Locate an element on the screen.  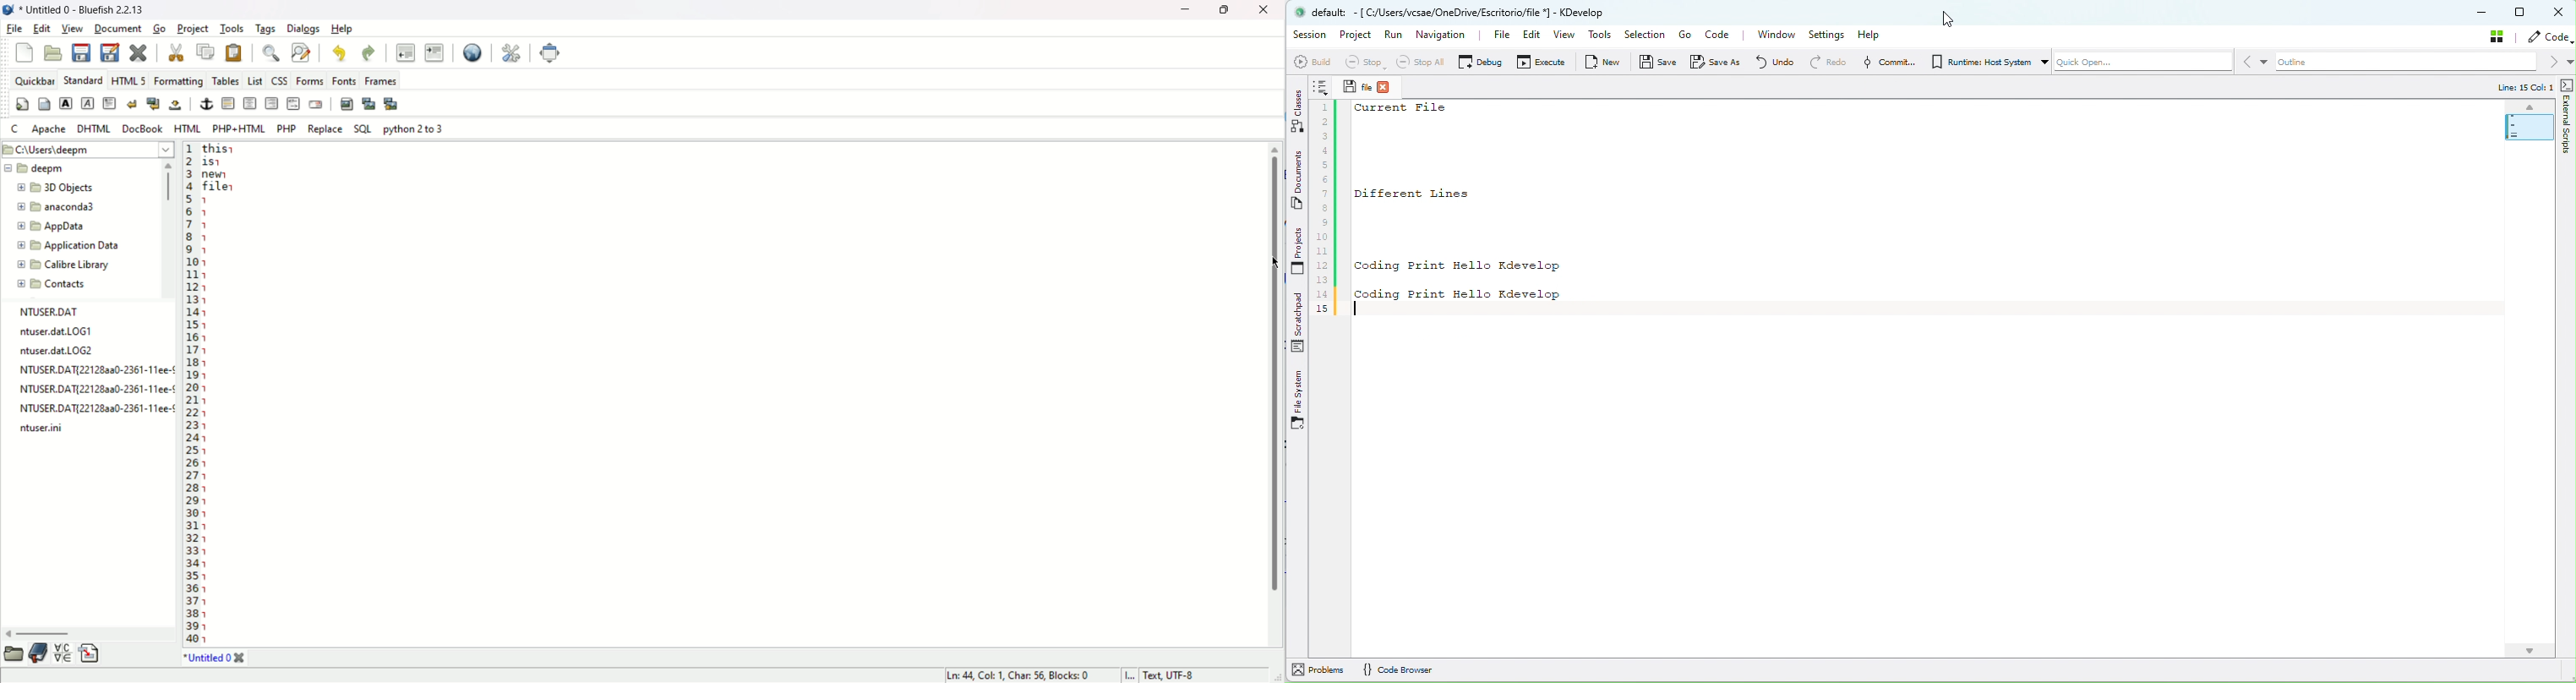
SQL is located at coordinates (364, 129).